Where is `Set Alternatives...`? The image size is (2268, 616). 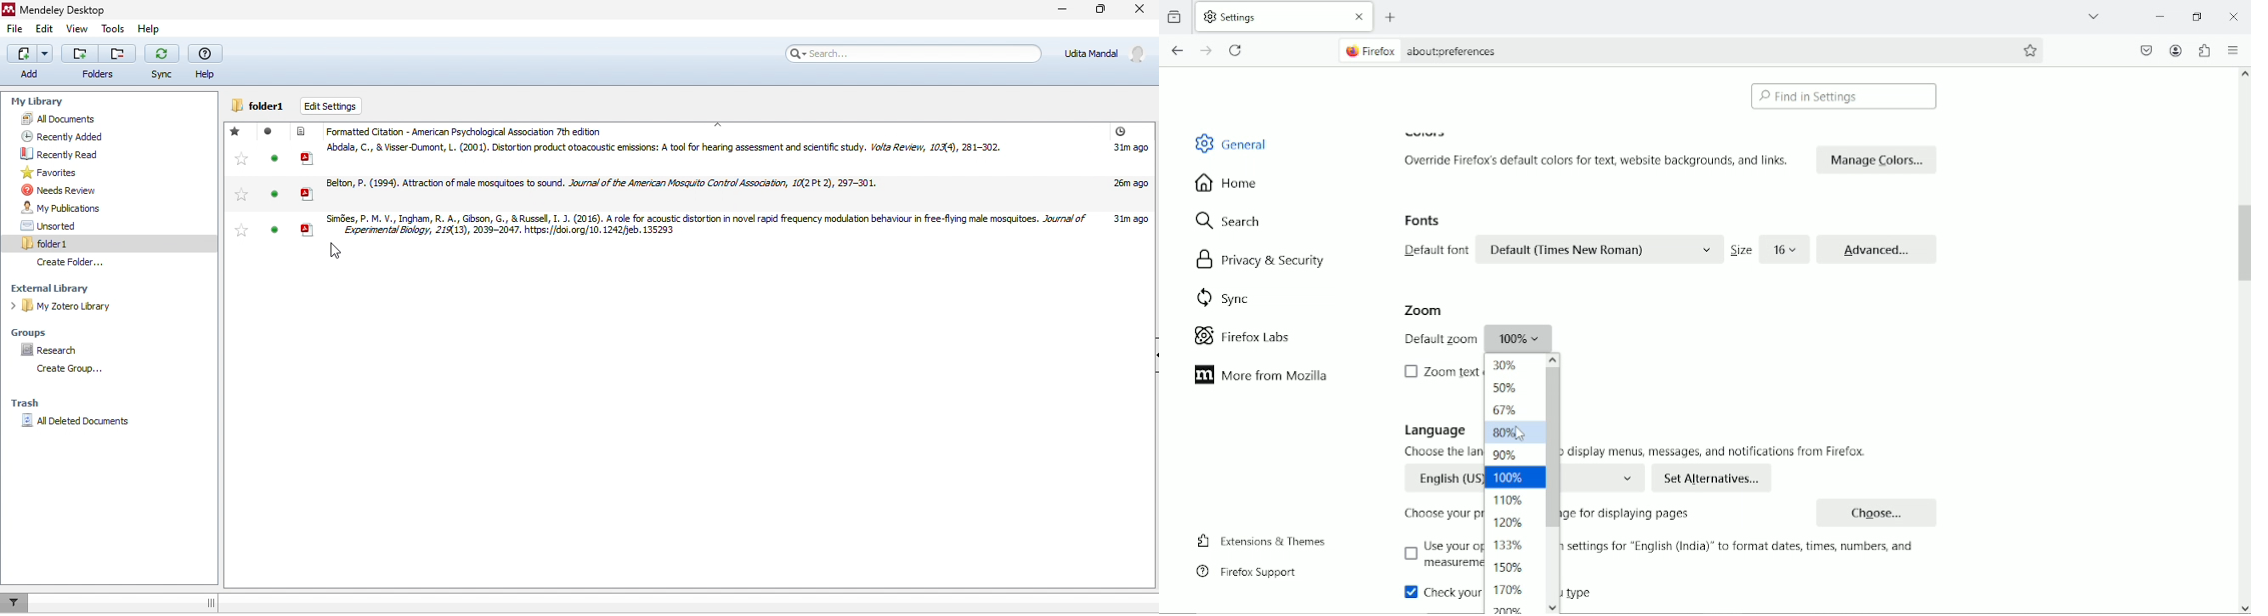
Set Alternatives... is located at coordinates (1713, 478).